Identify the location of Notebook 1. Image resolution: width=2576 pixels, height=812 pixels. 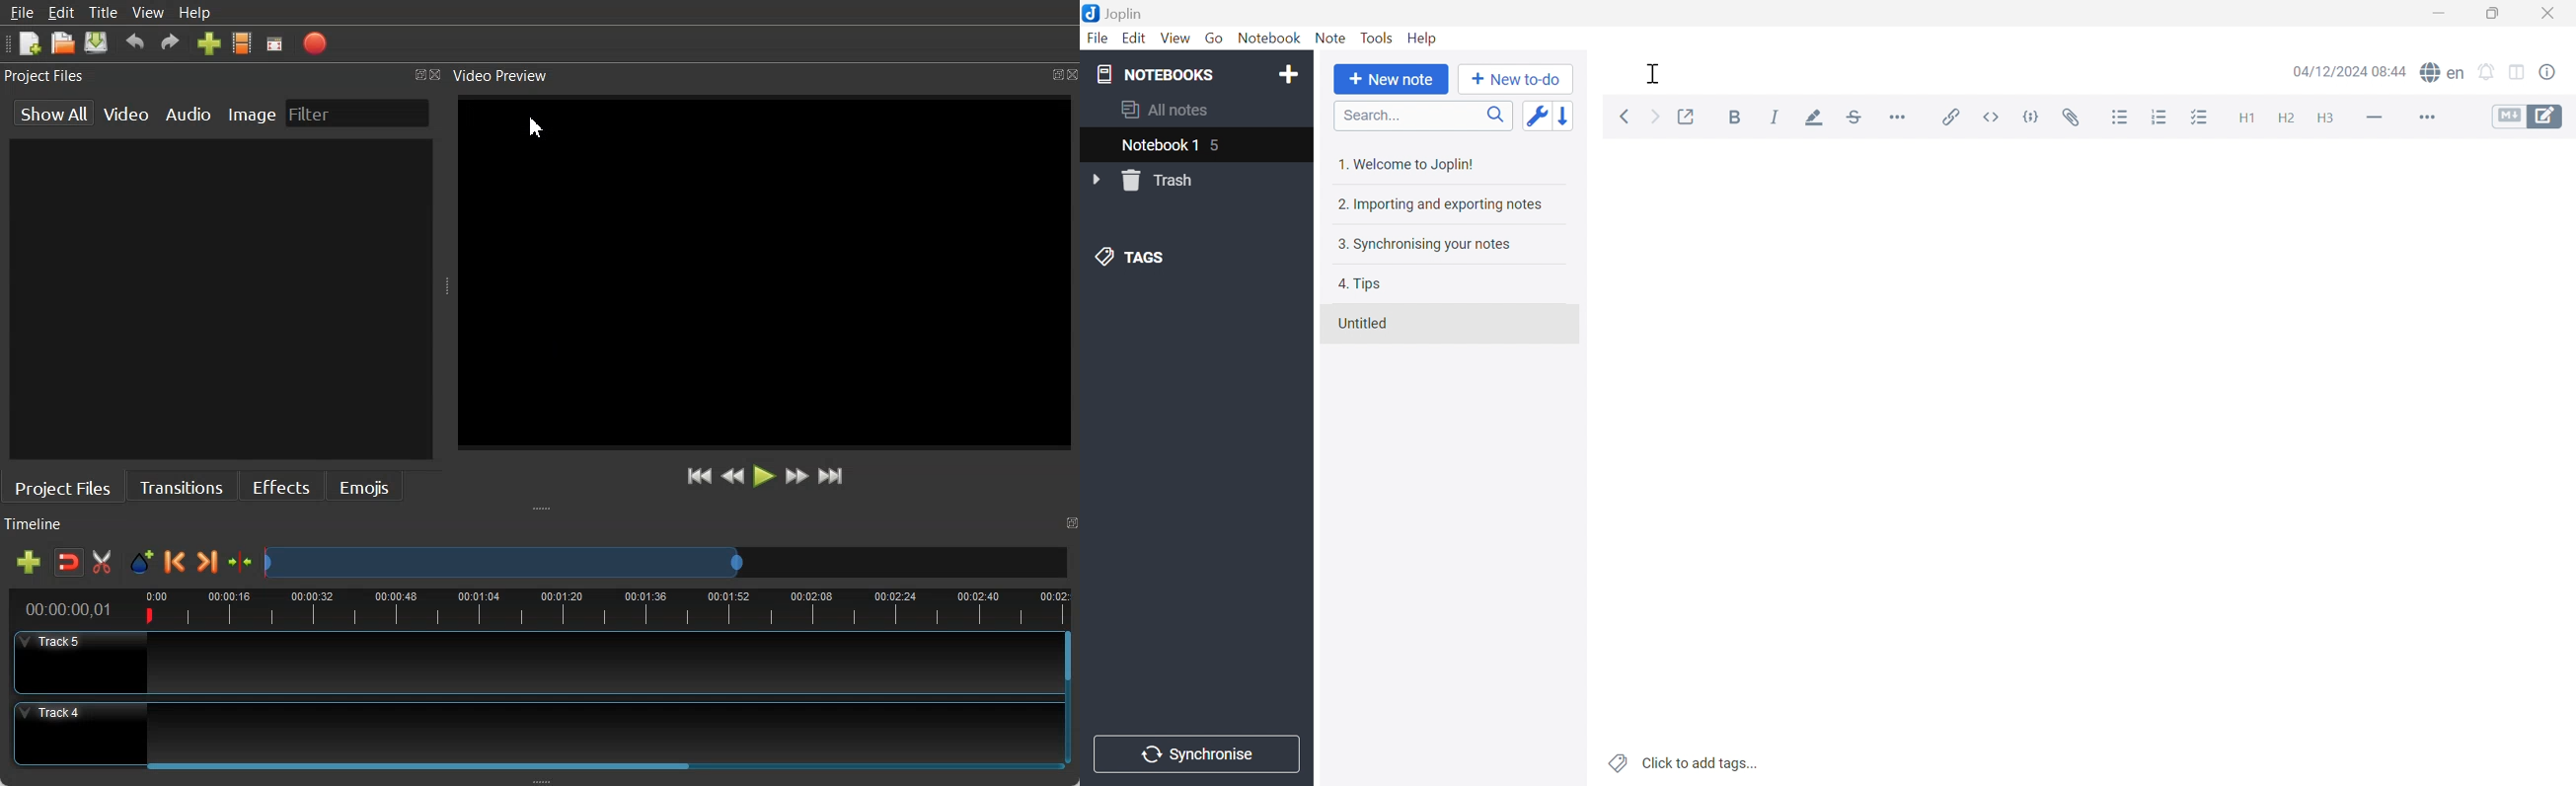
(1158, 147).